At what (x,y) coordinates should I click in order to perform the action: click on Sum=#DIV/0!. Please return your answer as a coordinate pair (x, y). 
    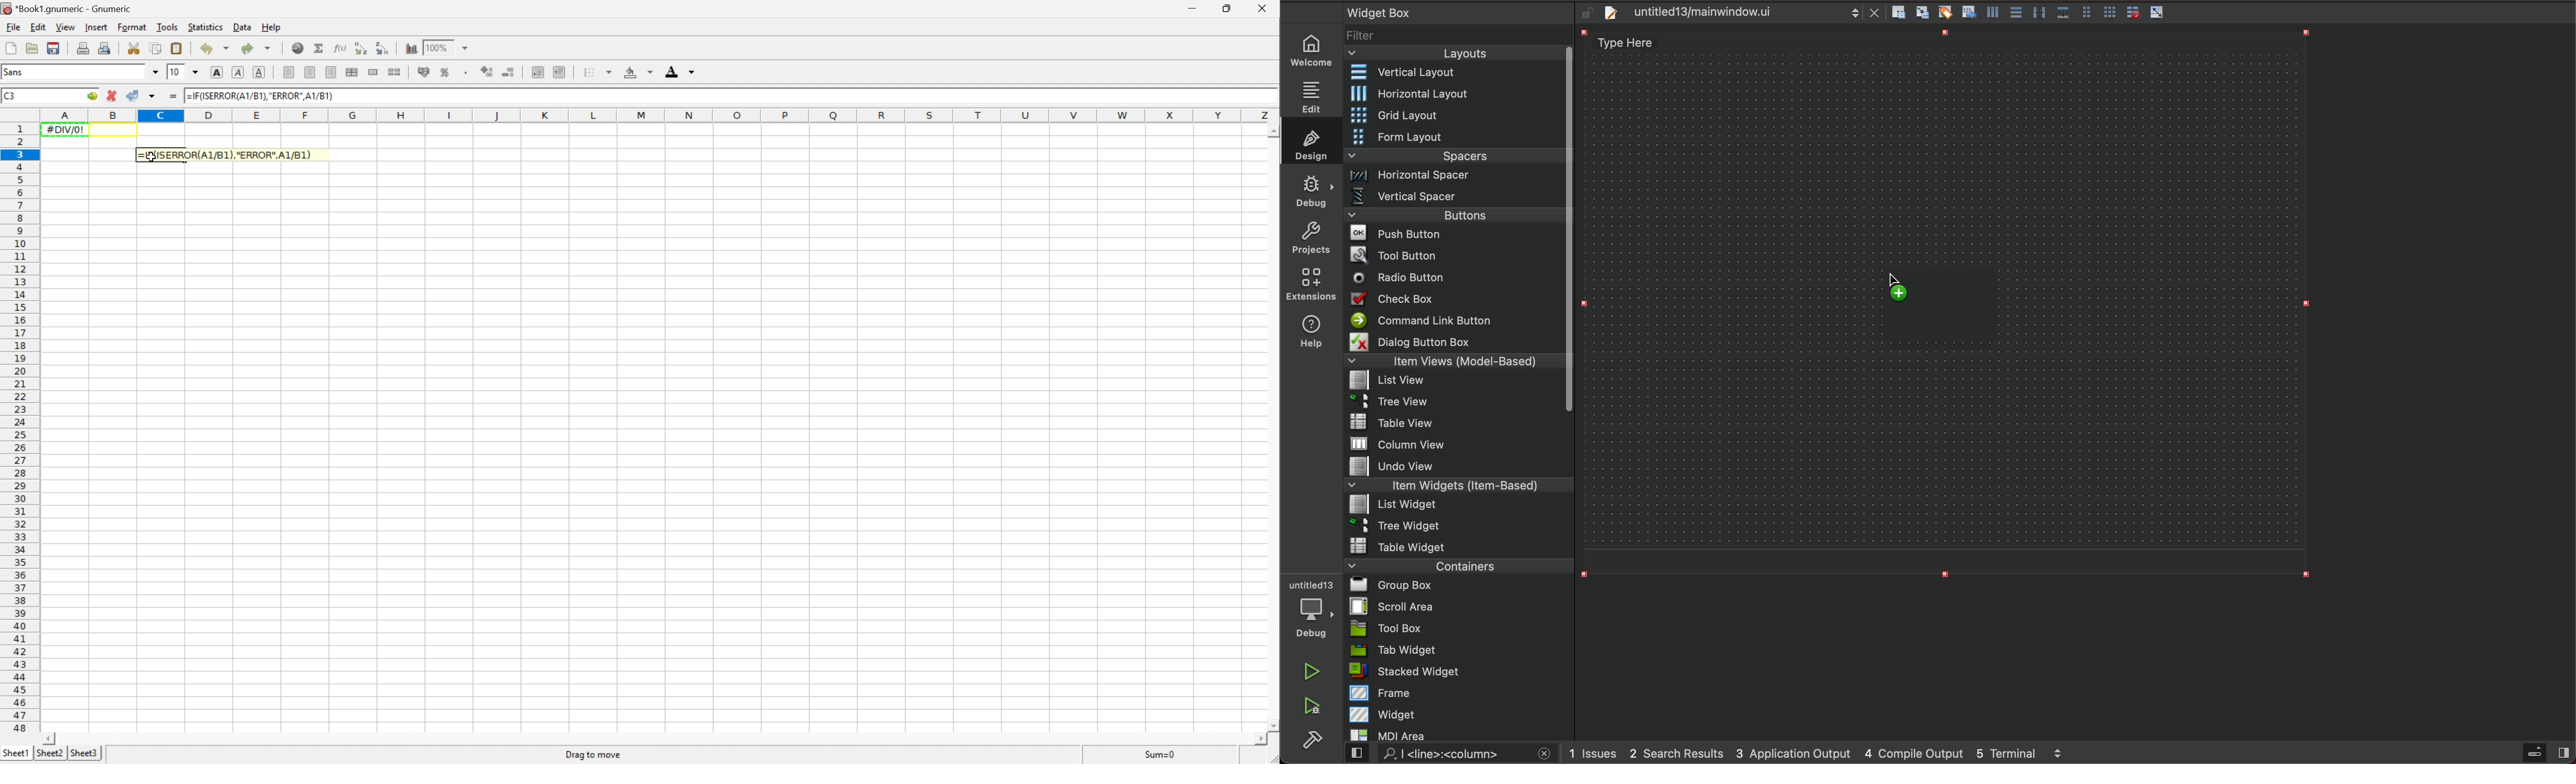
    Looking at the image, I should click on (1157, 752).